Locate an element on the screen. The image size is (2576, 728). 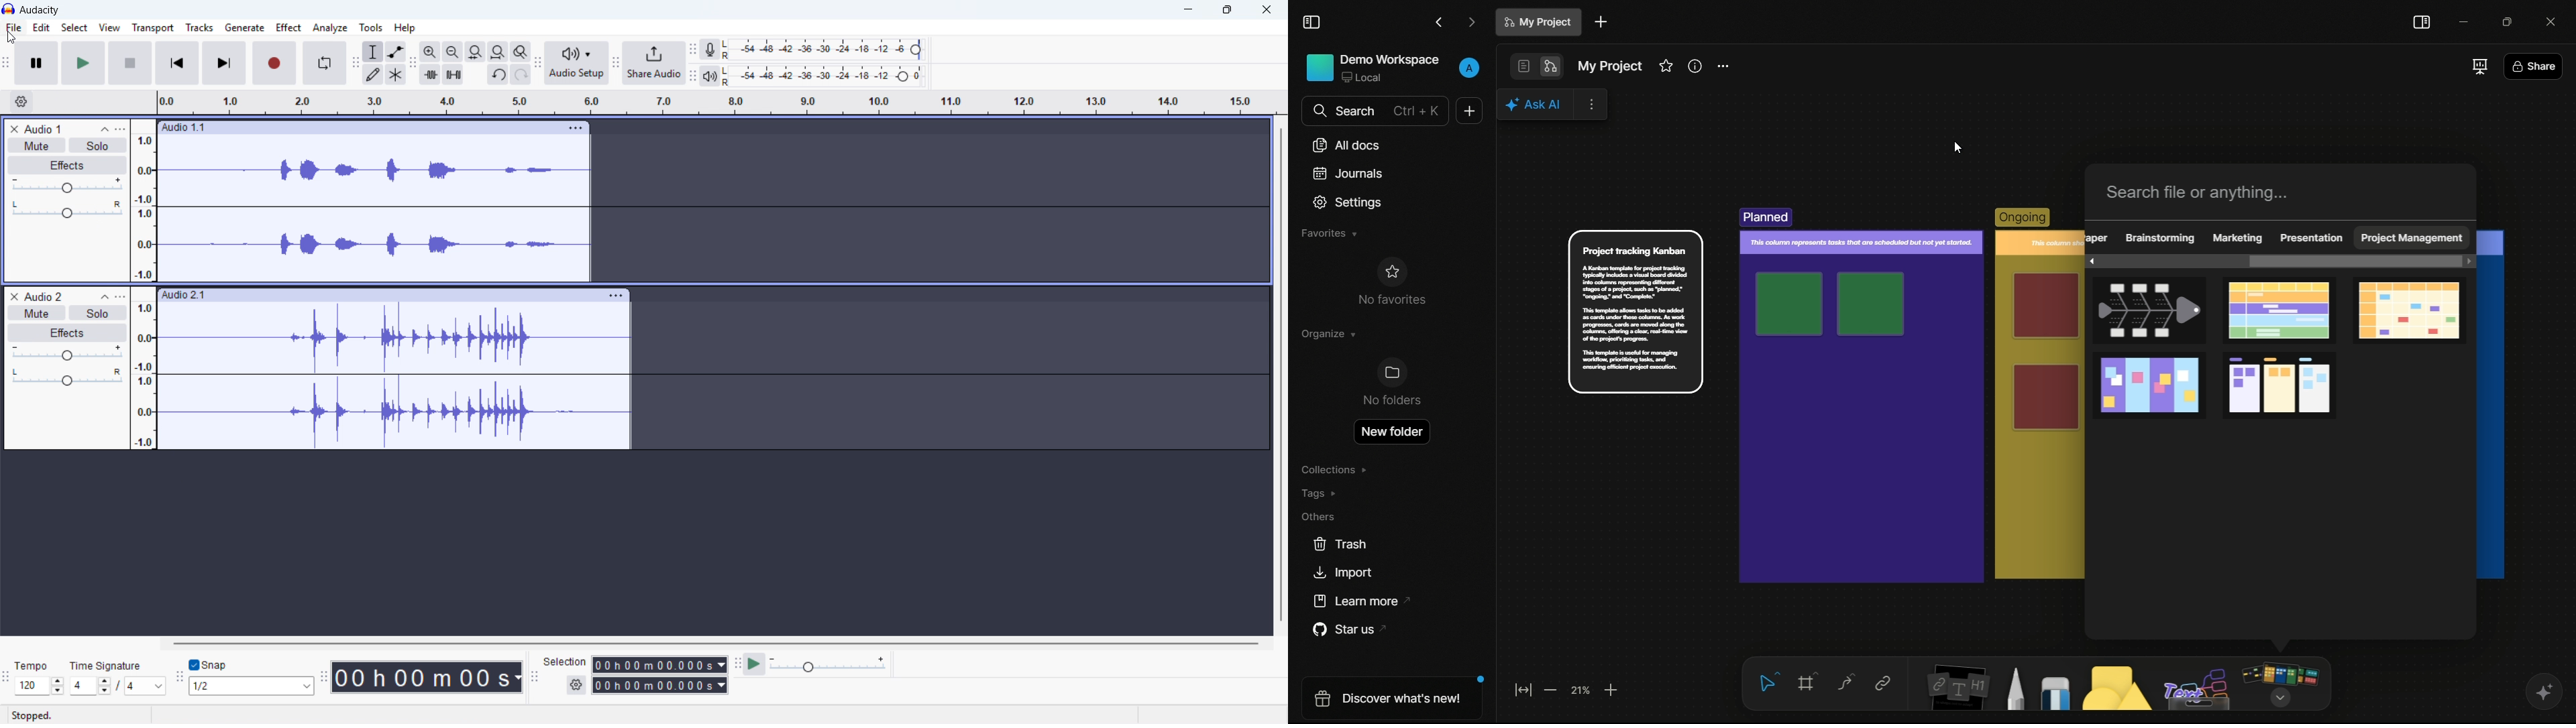
connectors is located at coordinates (1845, 683).